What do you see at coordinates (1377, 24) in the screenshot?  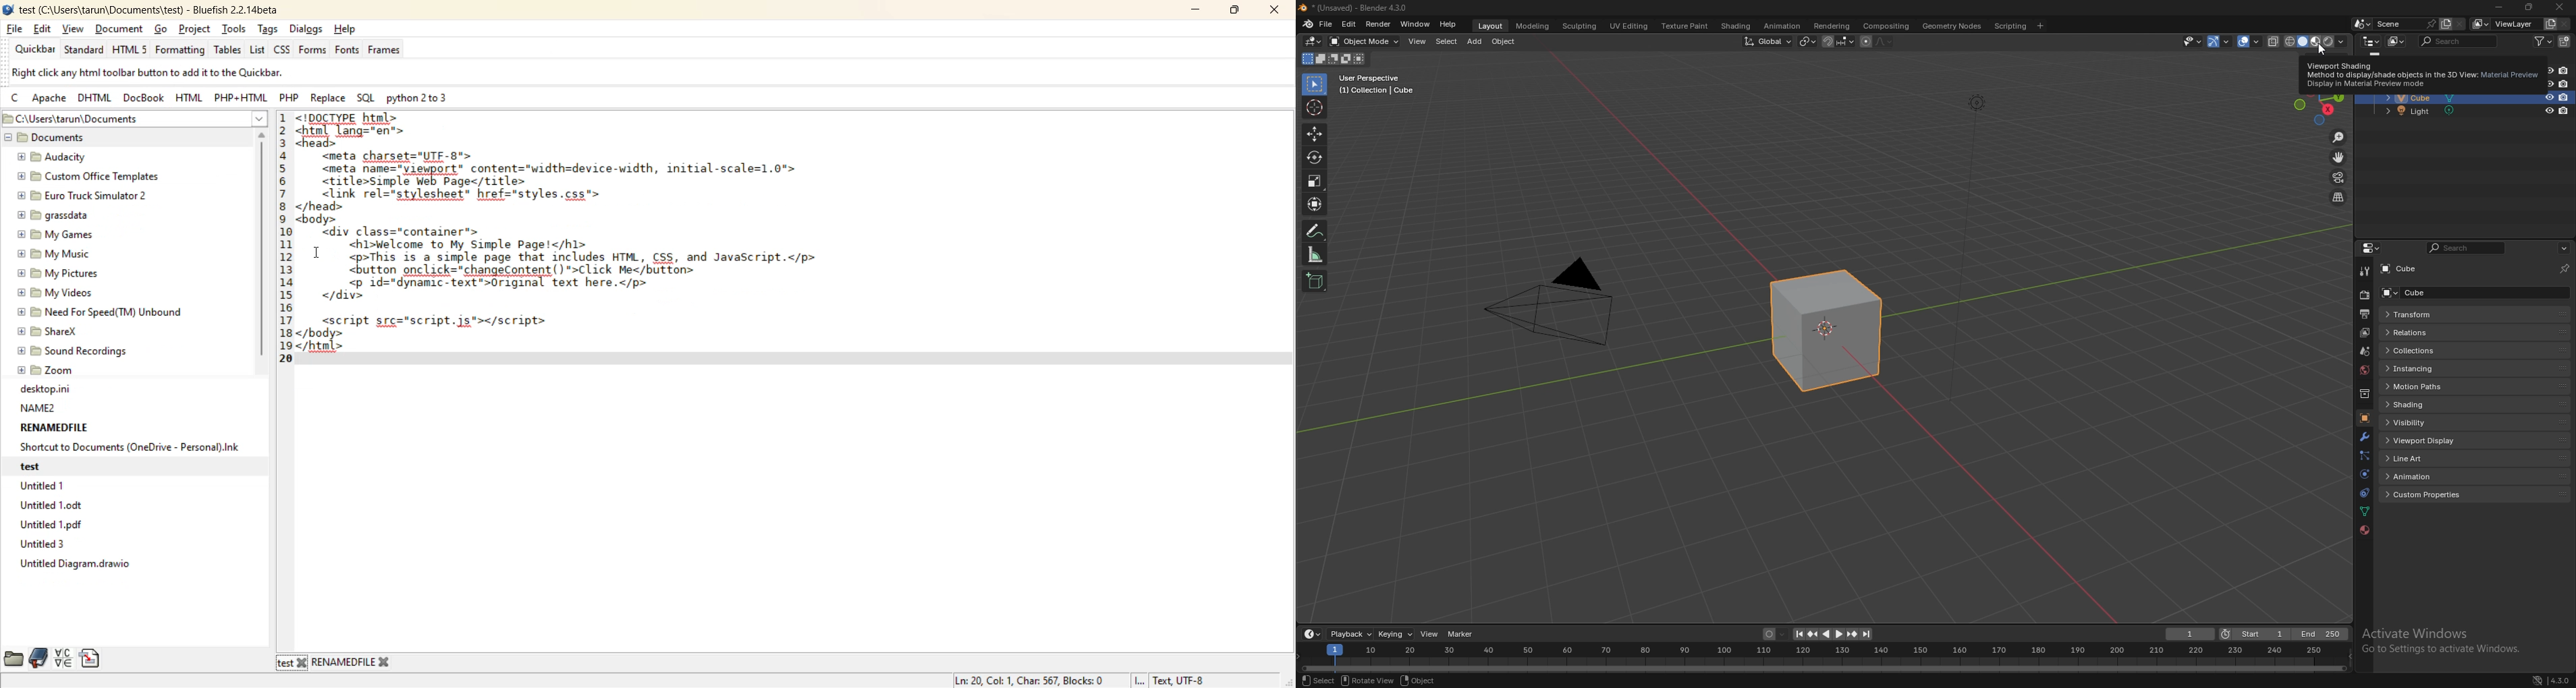 I see `render` at bounding box center [1377, 24].